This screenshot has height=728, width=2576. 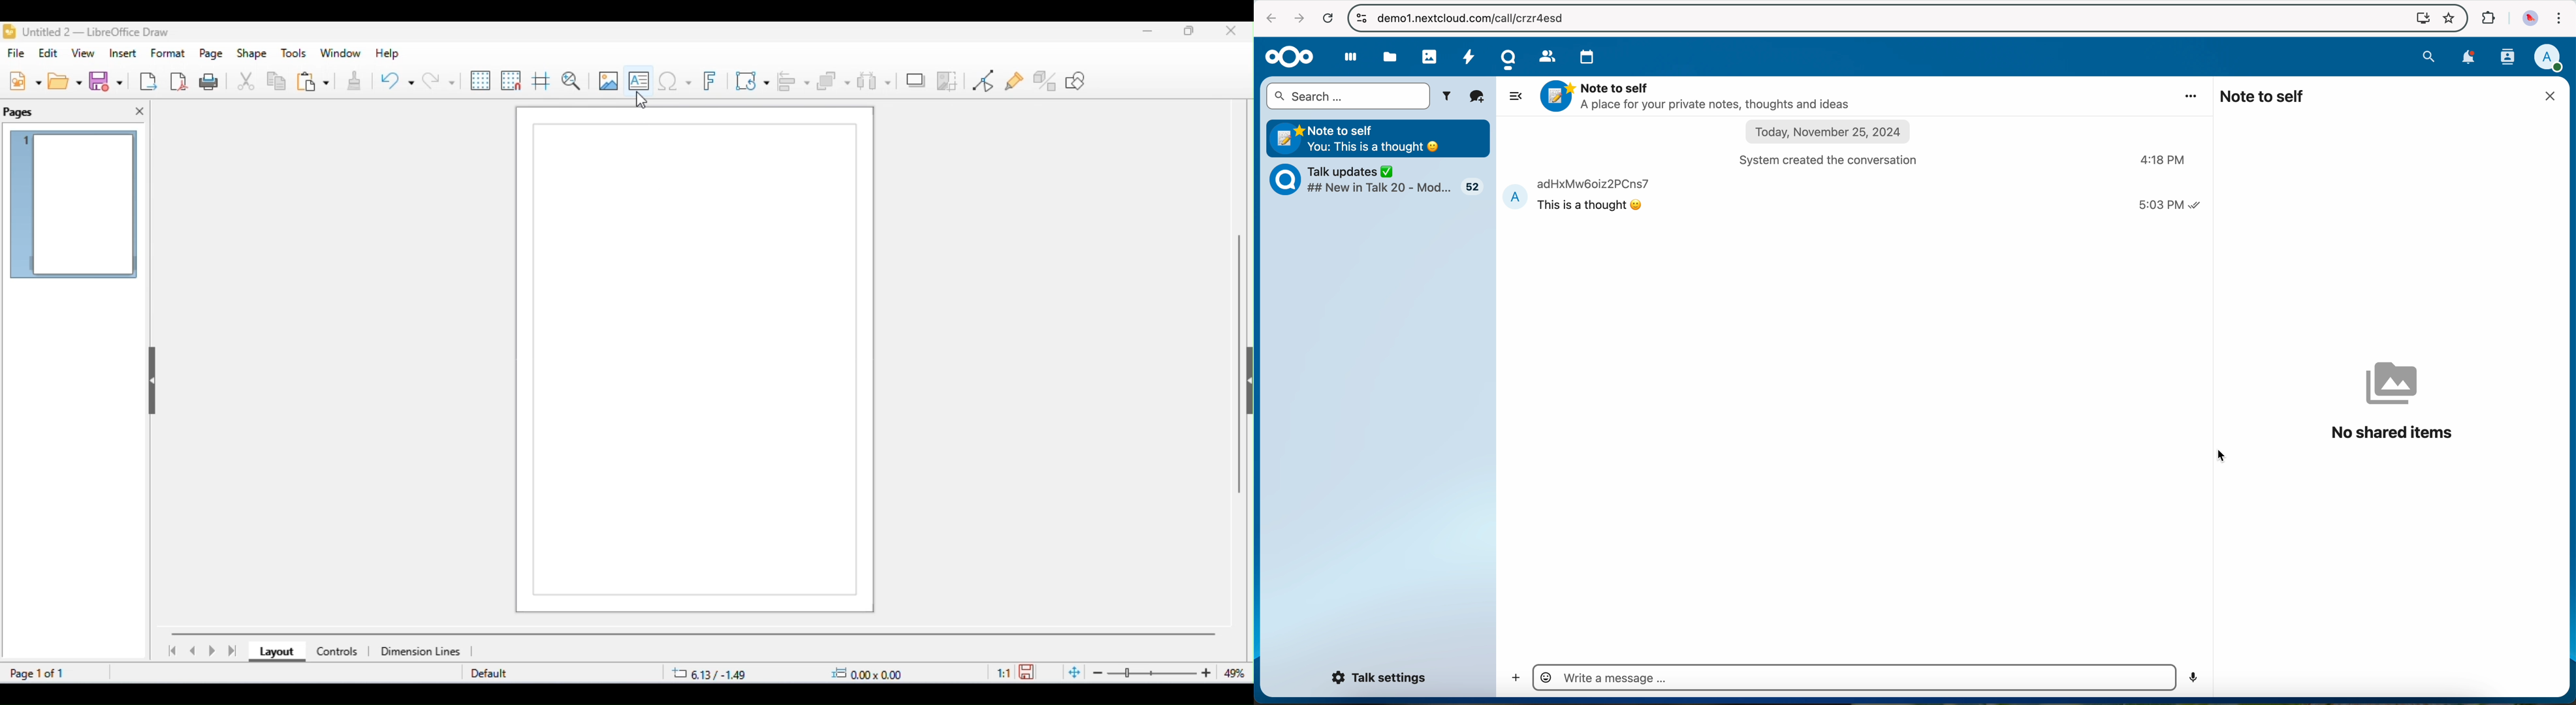 I want to click on clone, so click(x=353, y=82).